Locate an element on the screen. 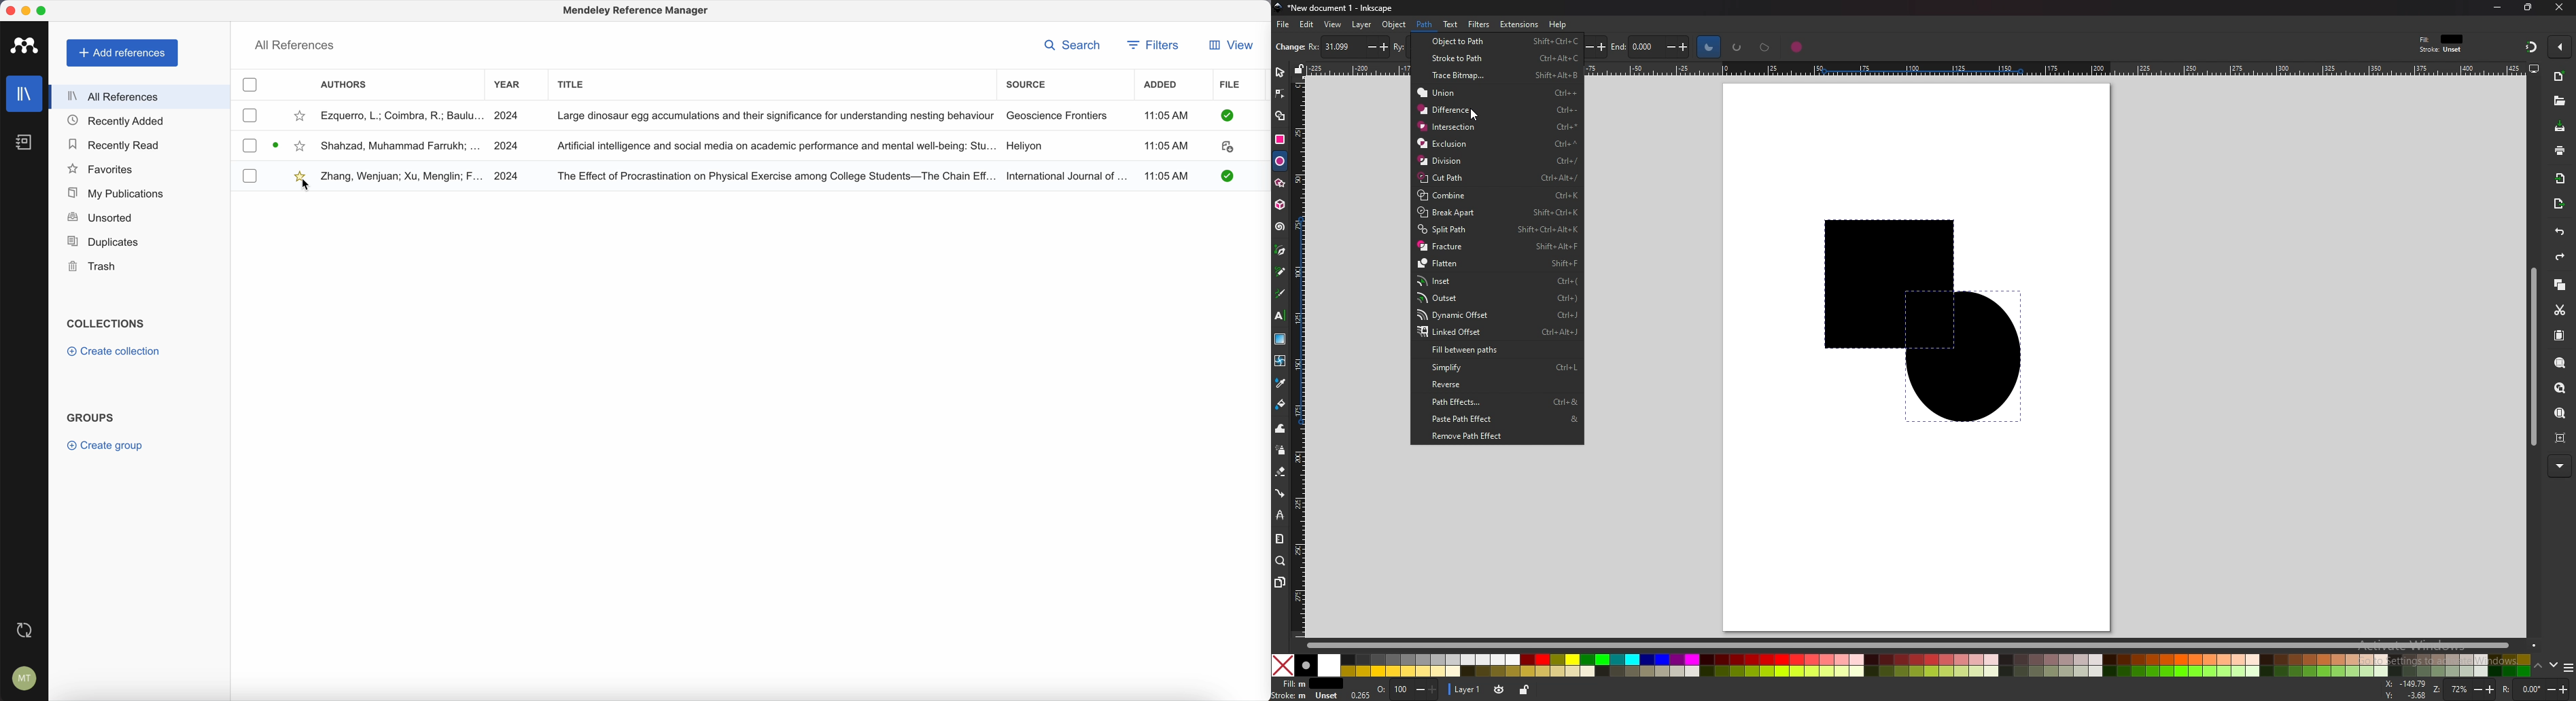  Reverse is located at coordinates (1494, 385).